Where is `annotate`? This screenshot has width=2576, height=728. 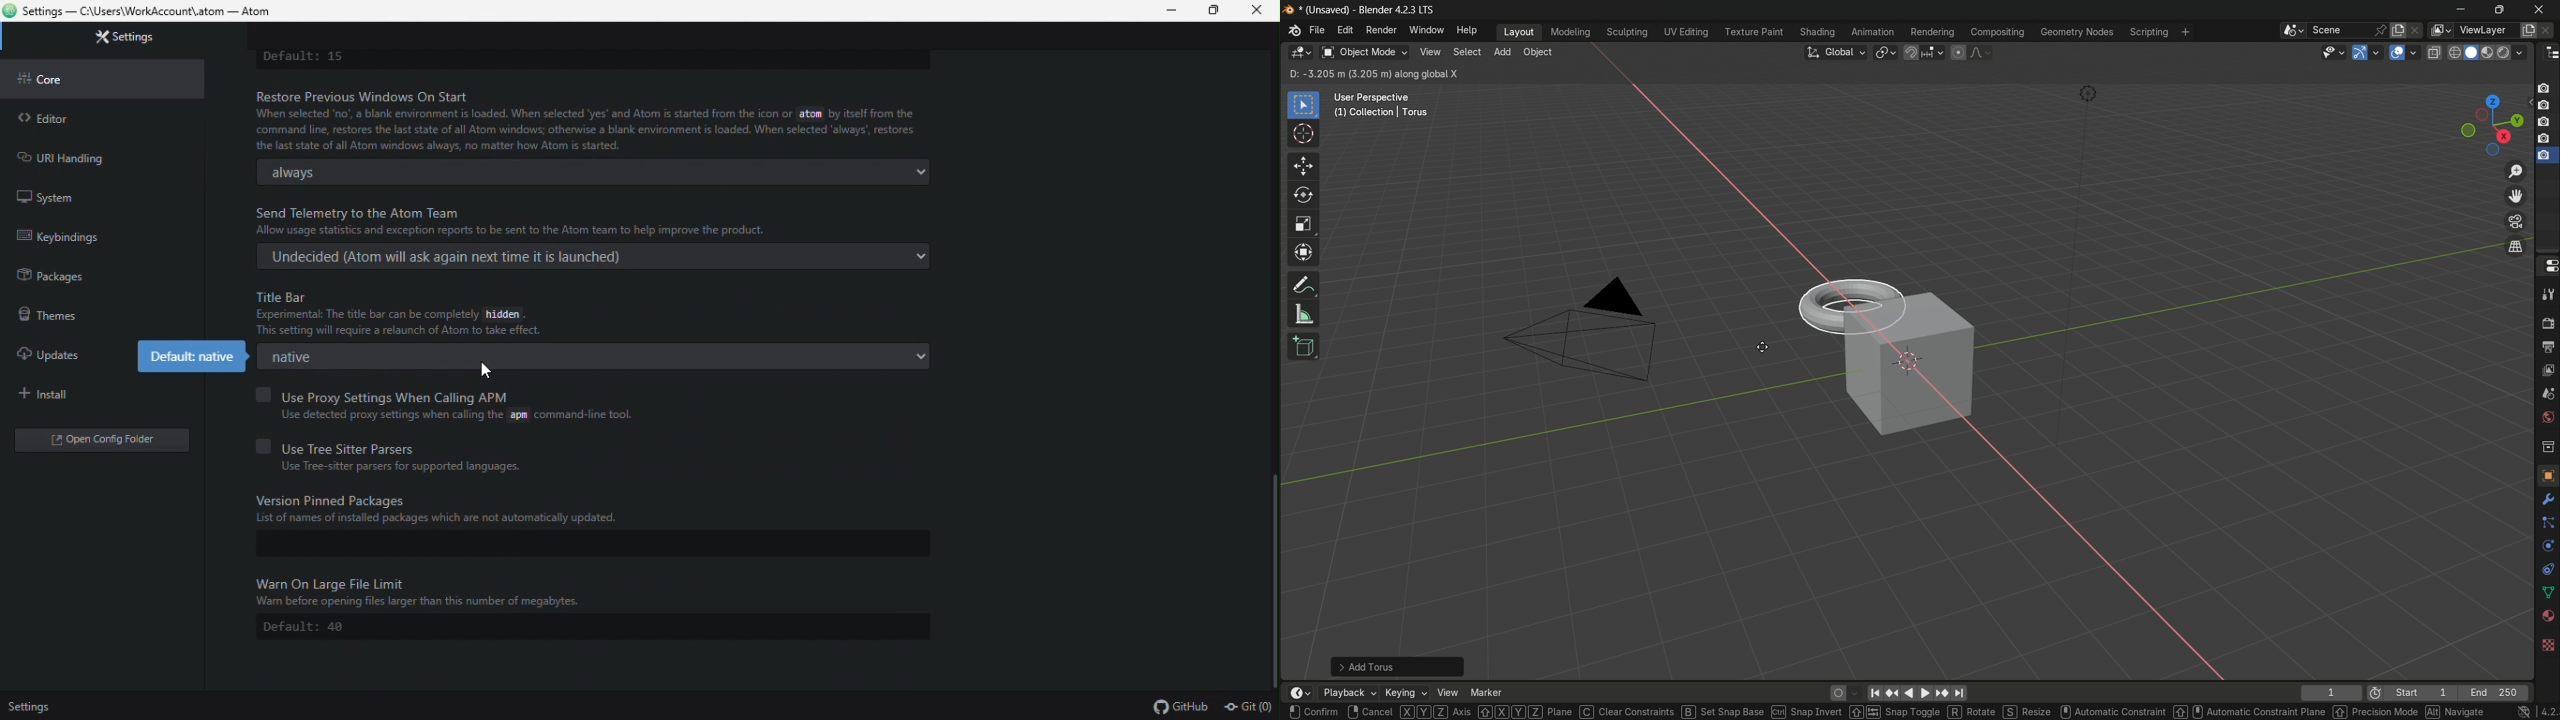
annotate is located at coordinates (1304, 285).